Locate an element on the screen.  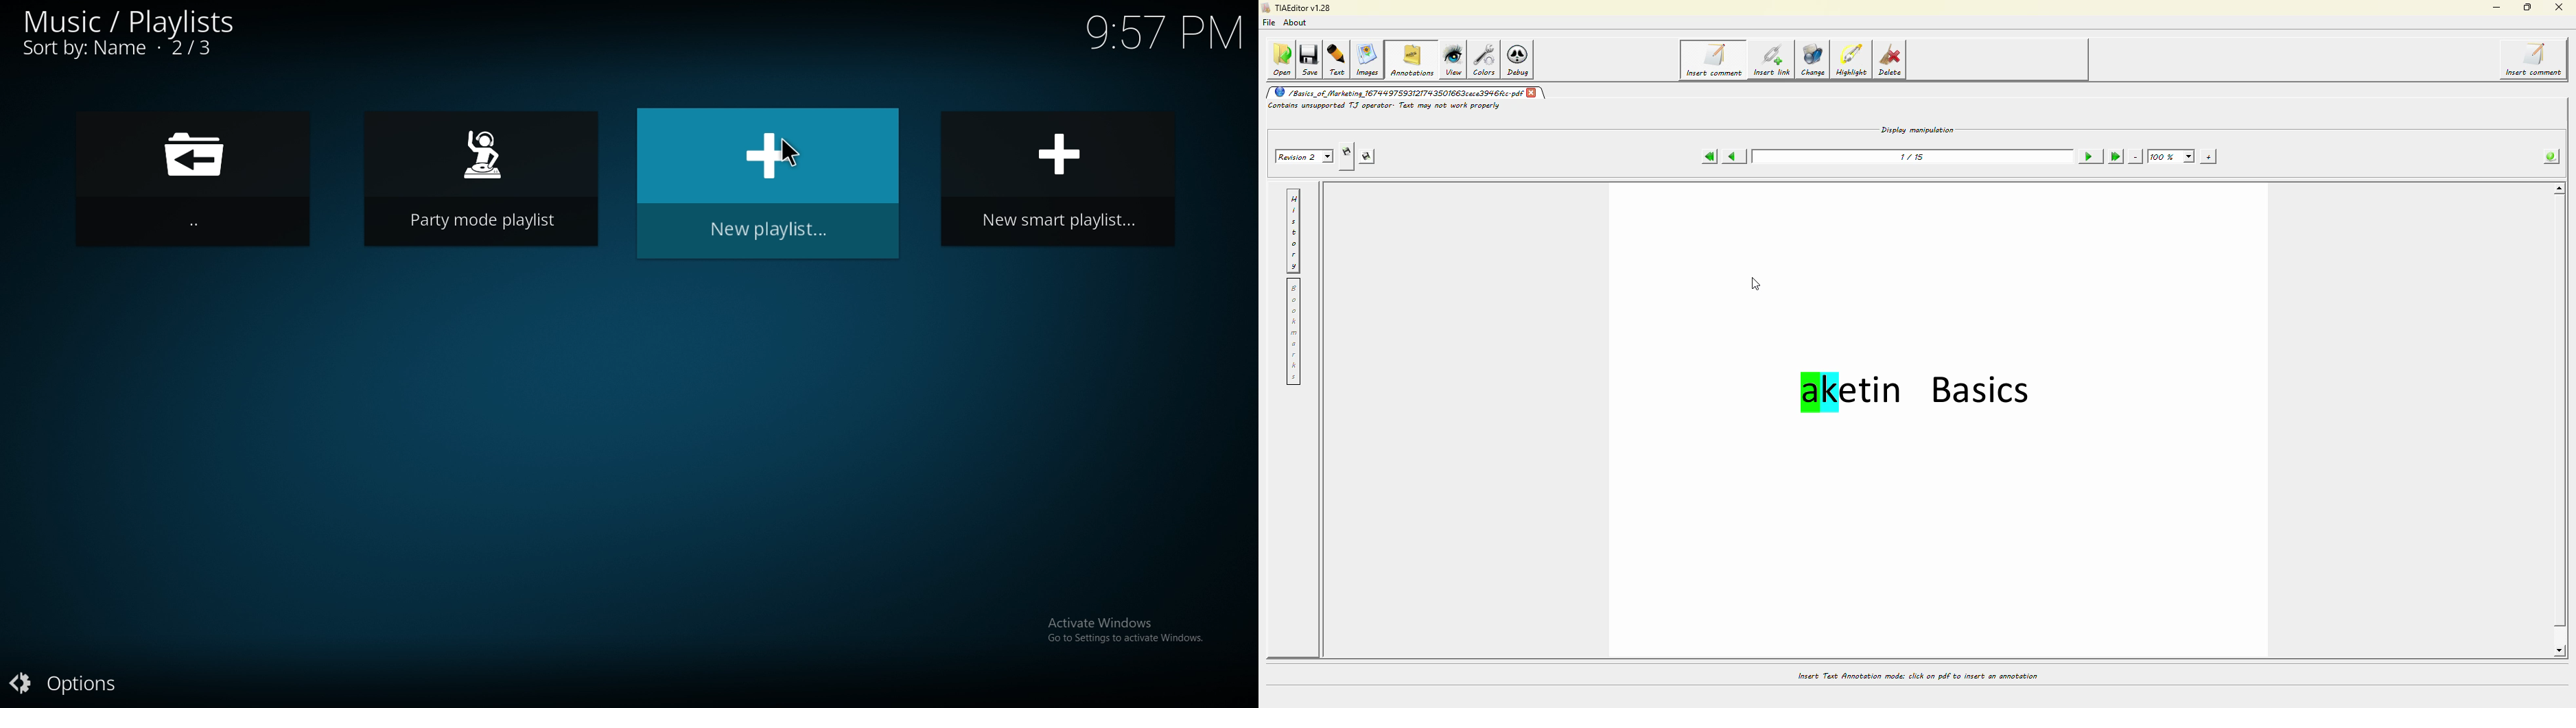
new playlist is located at coordinates (770, 183).